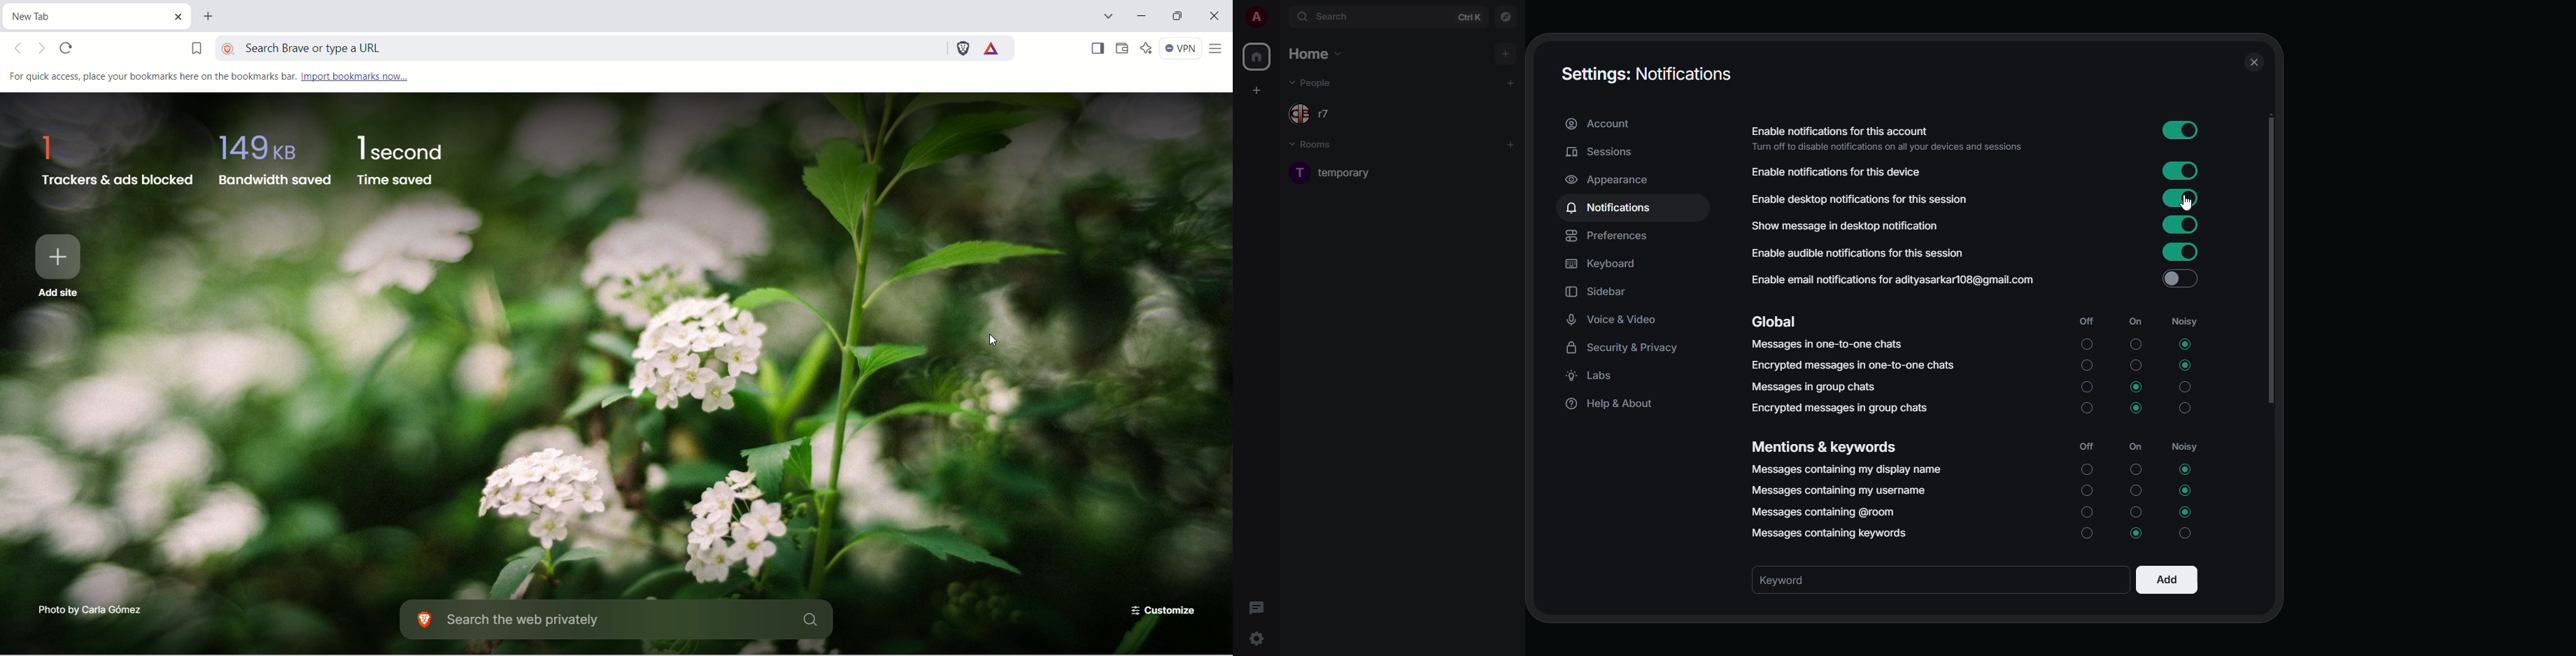  Describe the element at coordinates (2088, 471) in the screenshot. I see `Off Unselected` at that location.